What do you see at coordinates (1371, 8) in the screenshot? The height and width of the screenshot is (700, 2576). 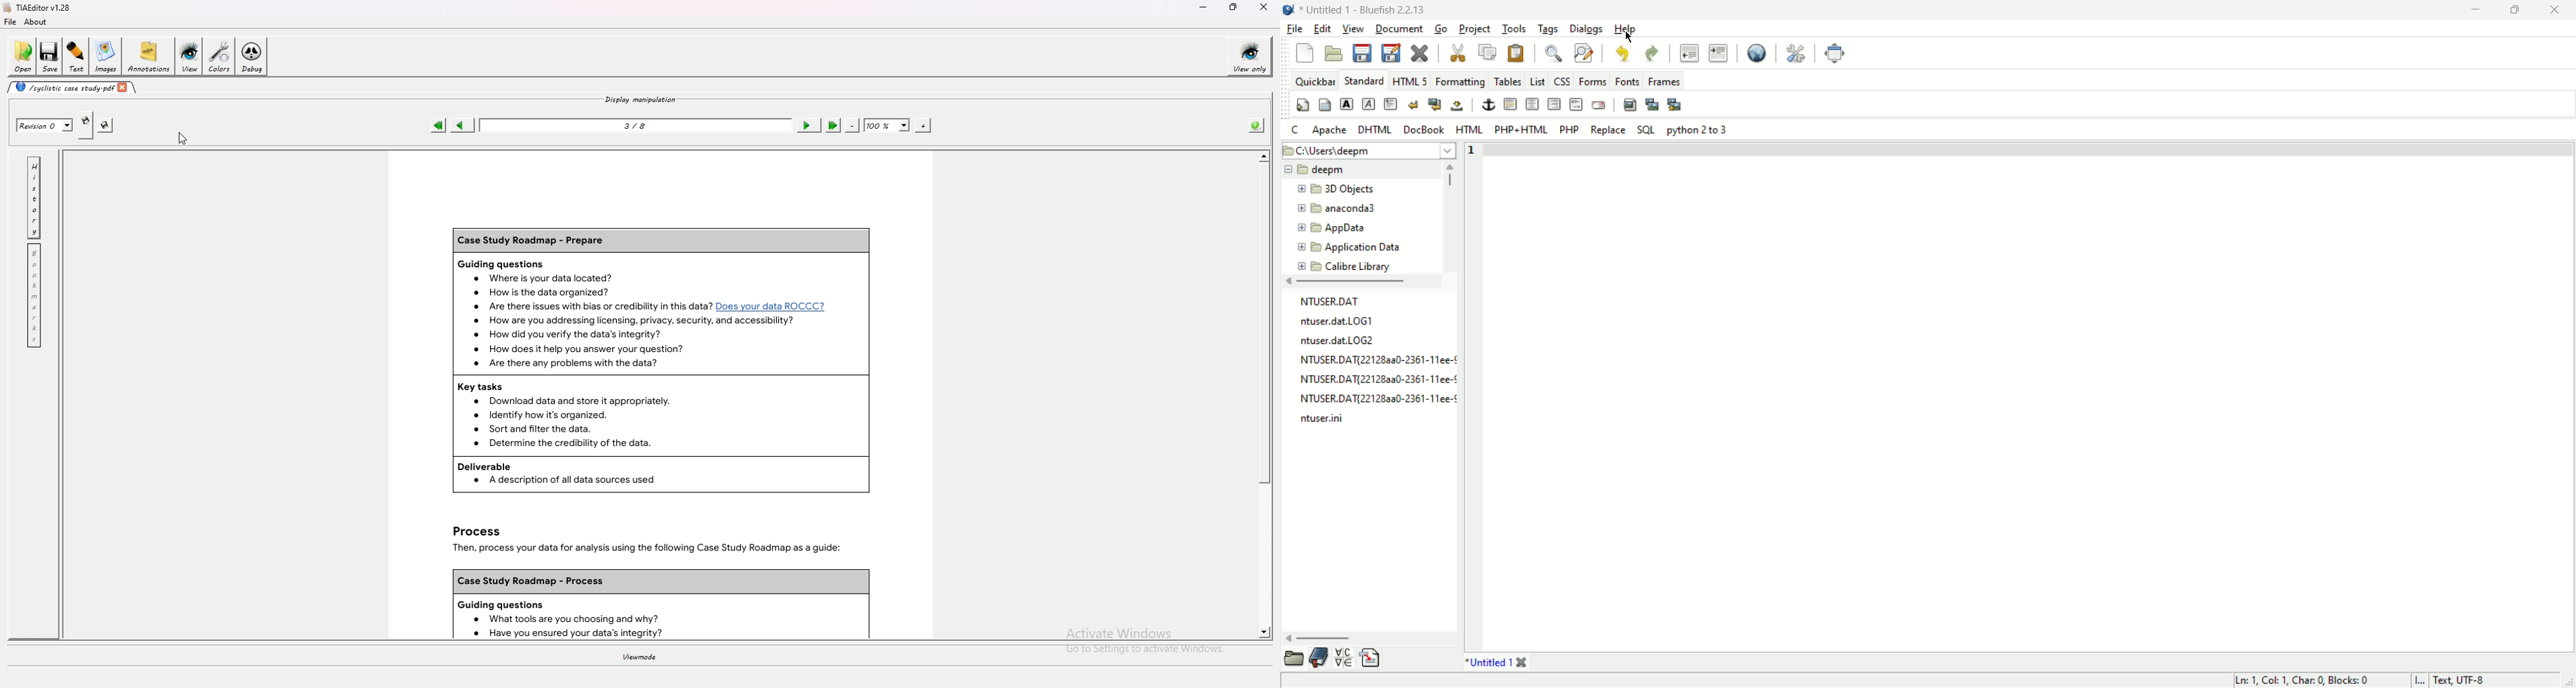 I see `document name` at bounding box center [1371, 8].